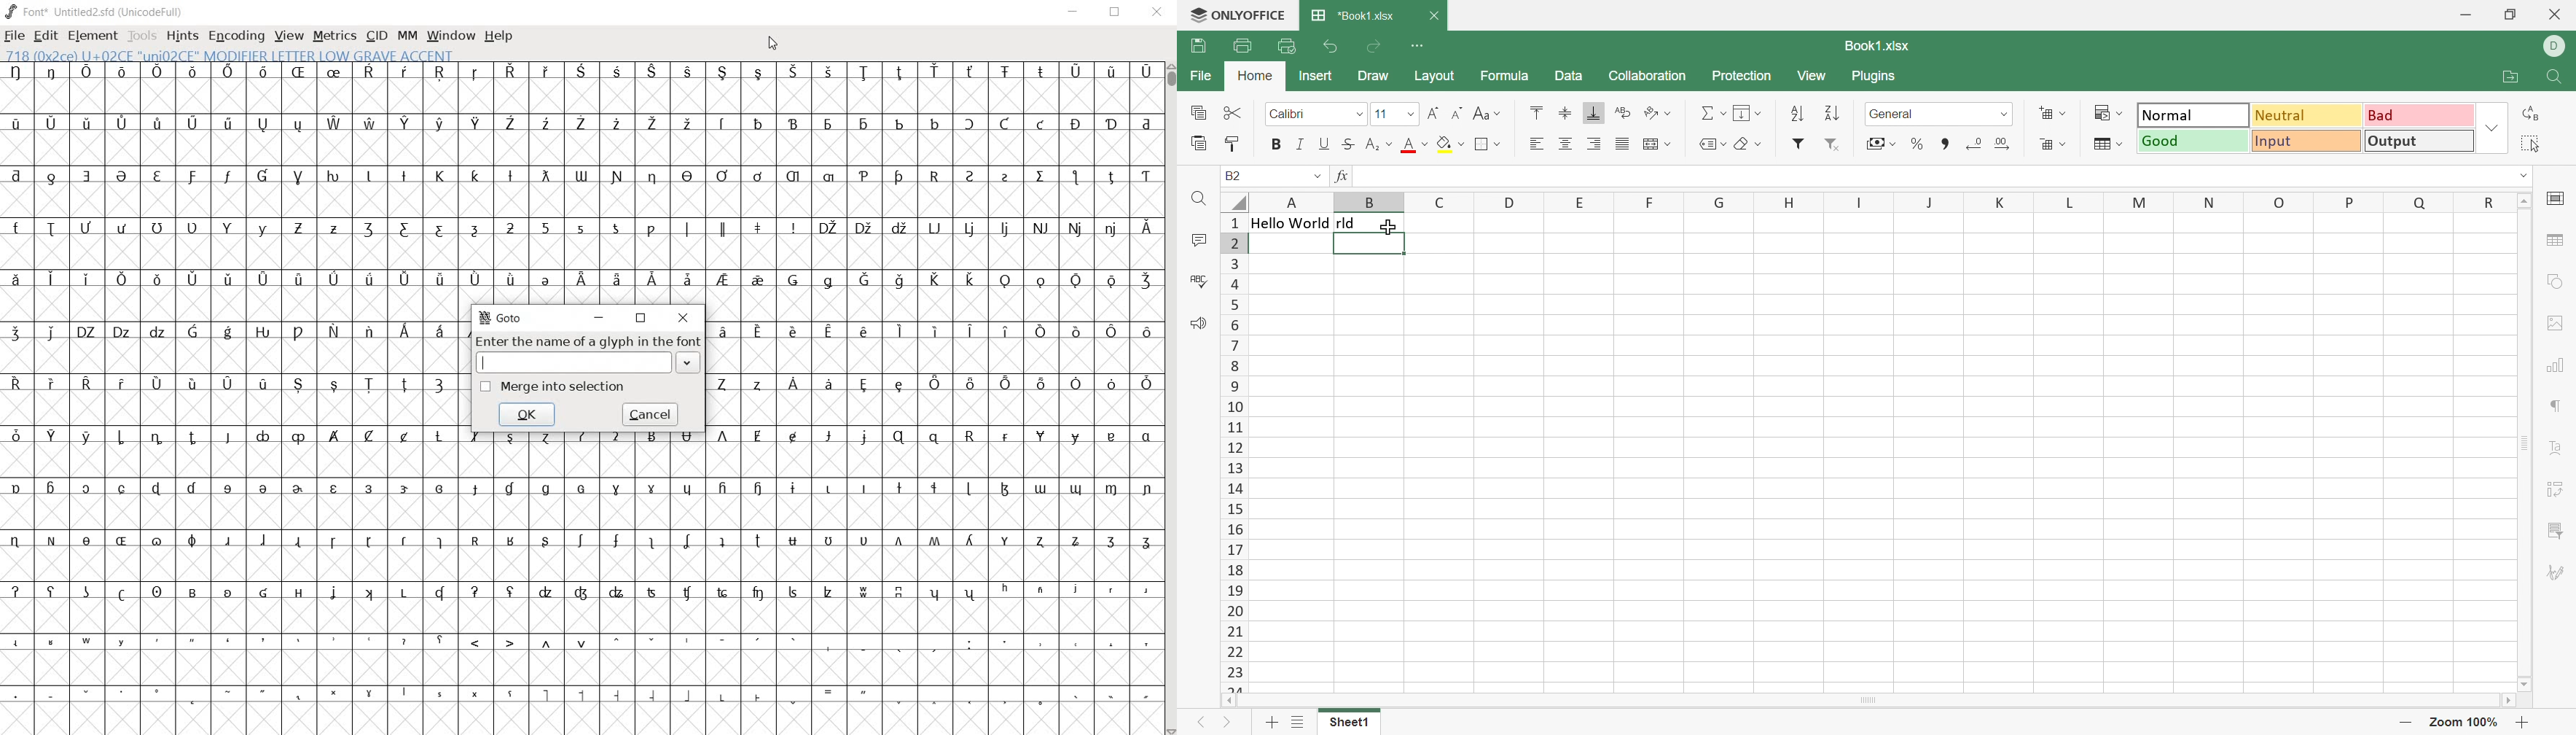  I want to click on Comments, so click(1199, 241).